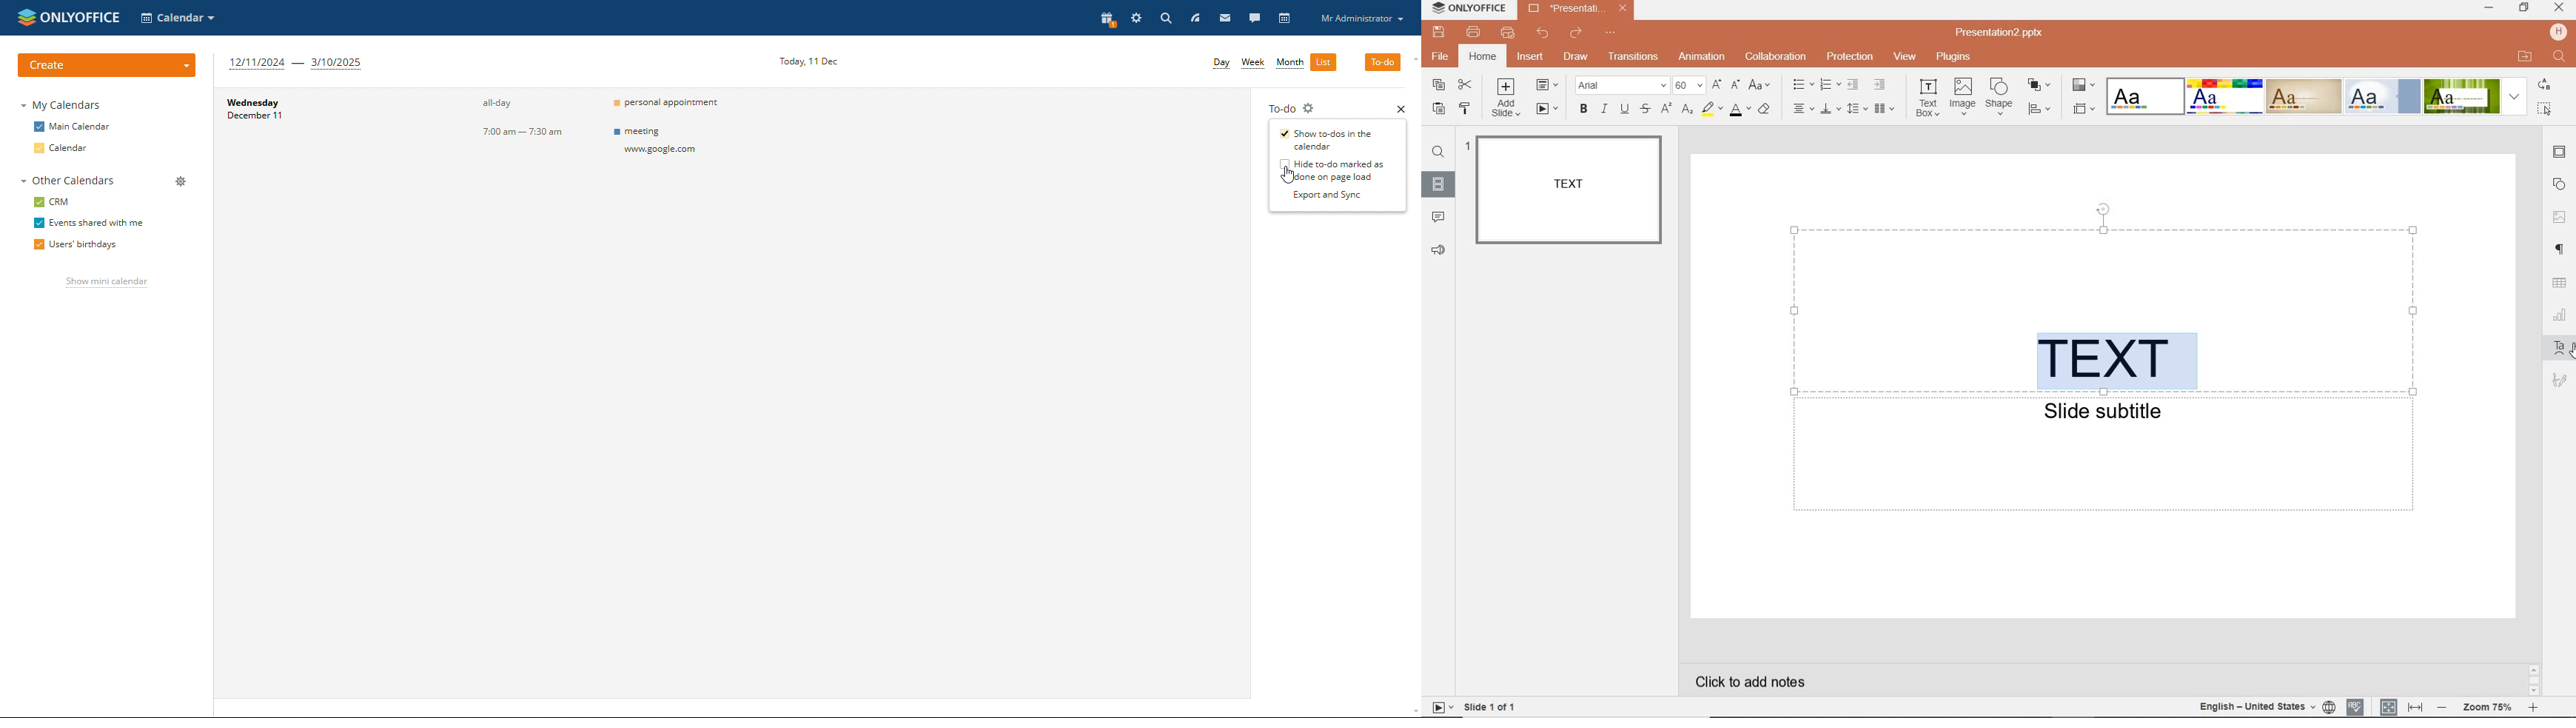  I want to click on users' birthdays, so click(75, 244).